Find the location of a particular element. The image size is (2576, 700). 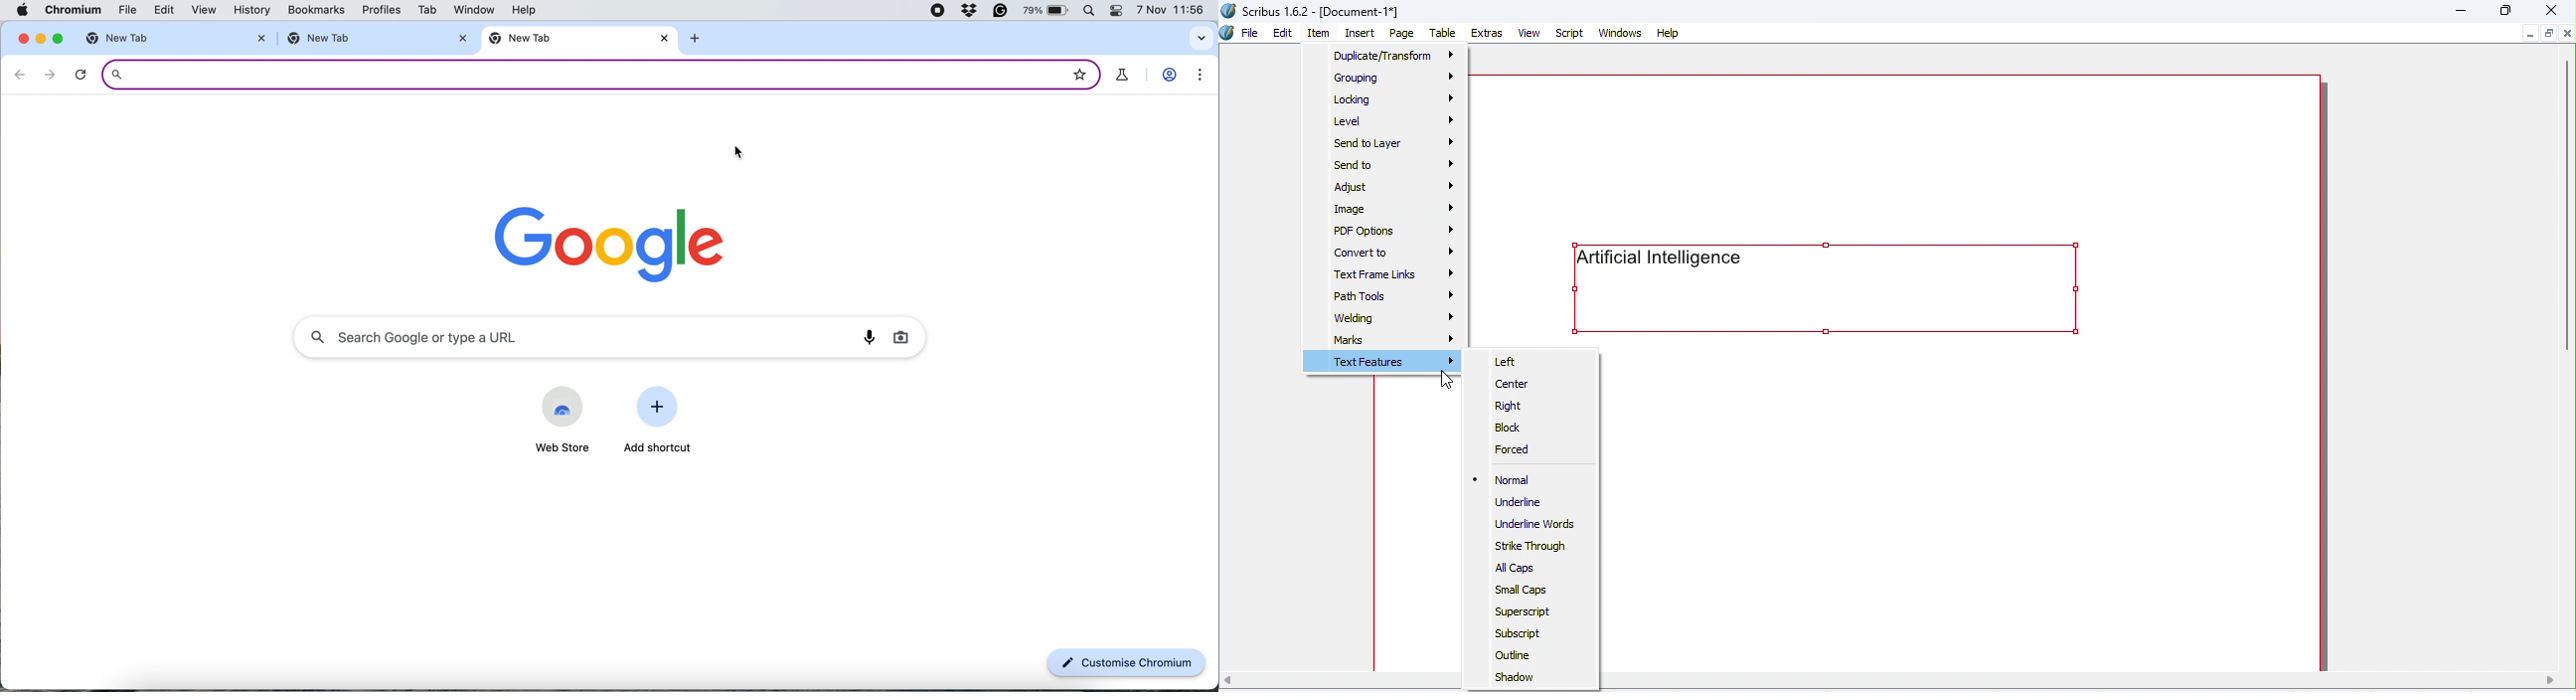

Table is located at coordinates (1443, 34).